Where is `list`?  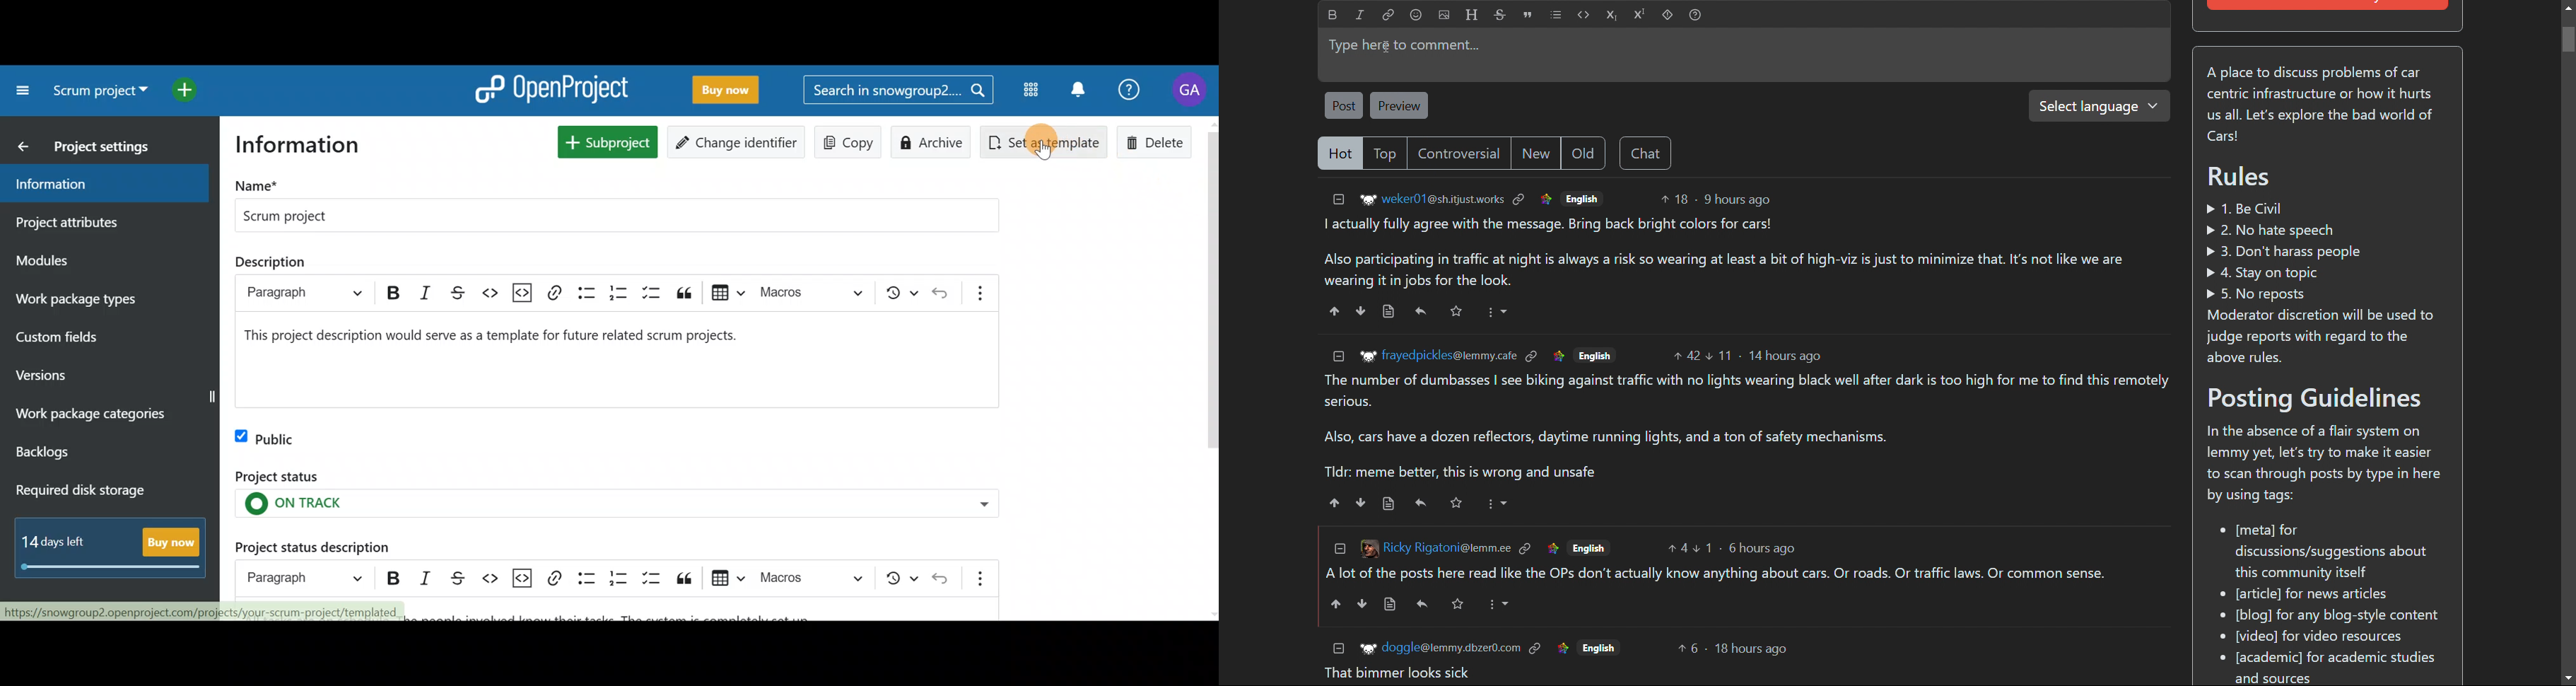 list is located at coordinates (1556, 15).